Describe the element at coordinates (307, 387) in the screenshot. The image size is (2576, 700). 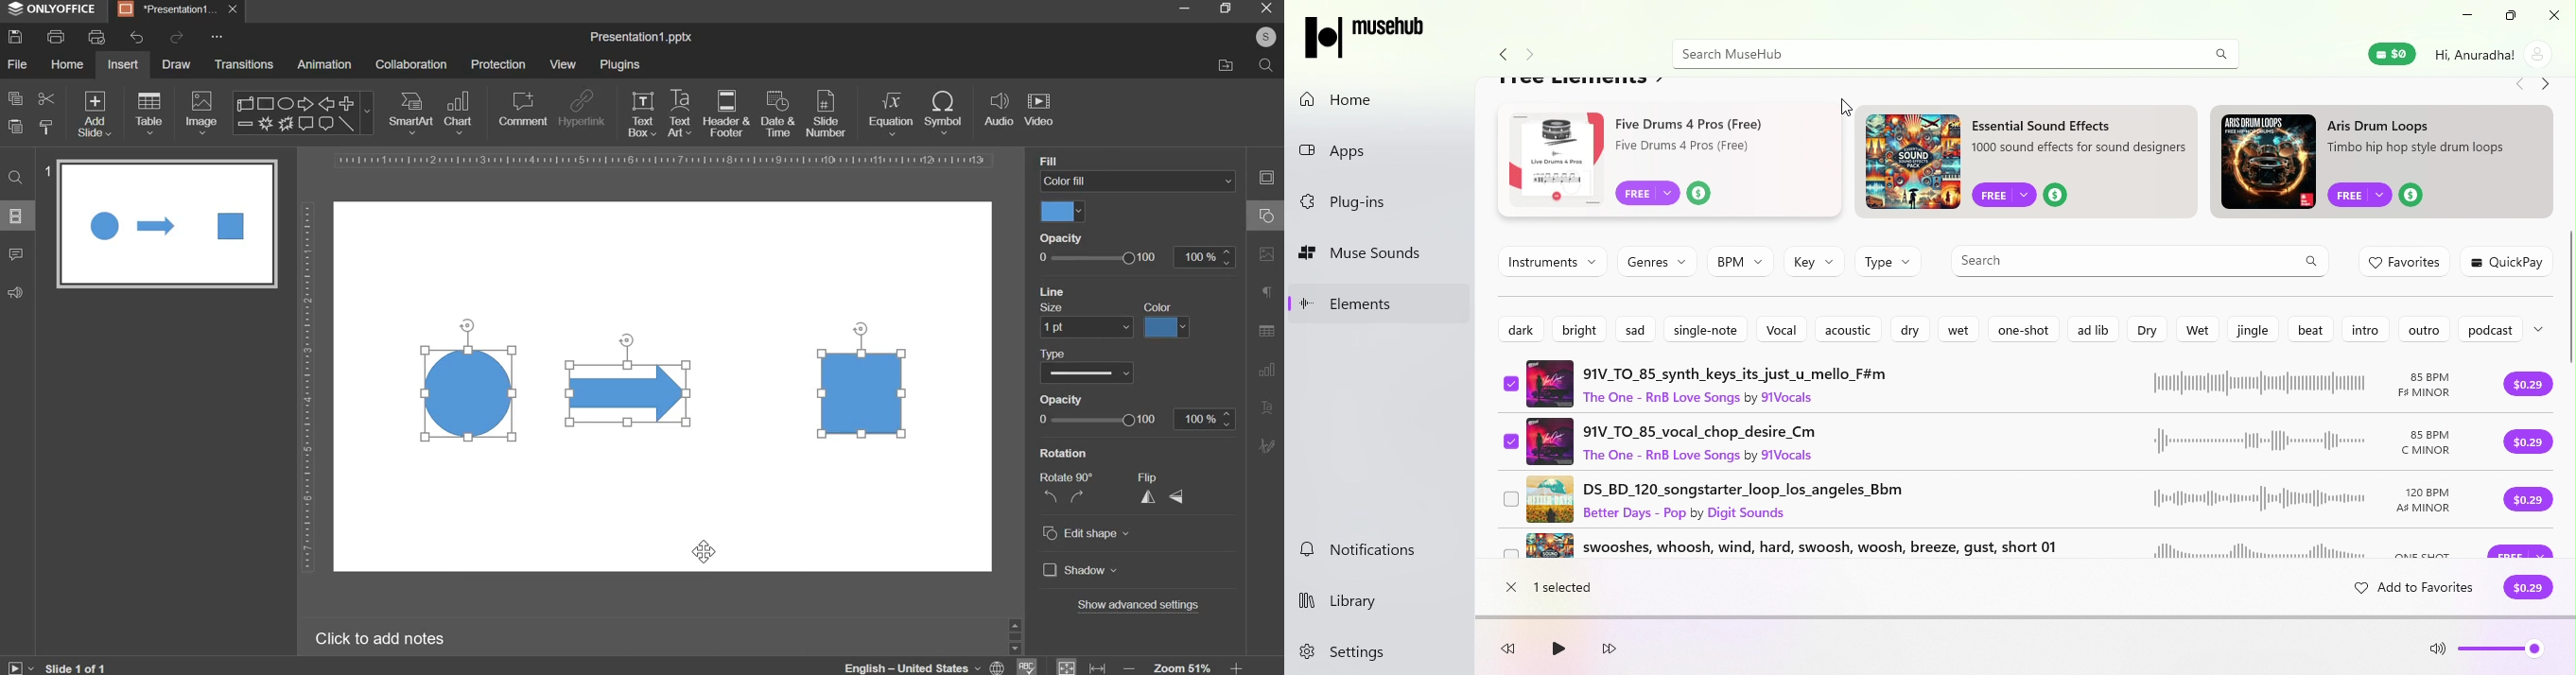
I see `vertical scale` at that location.